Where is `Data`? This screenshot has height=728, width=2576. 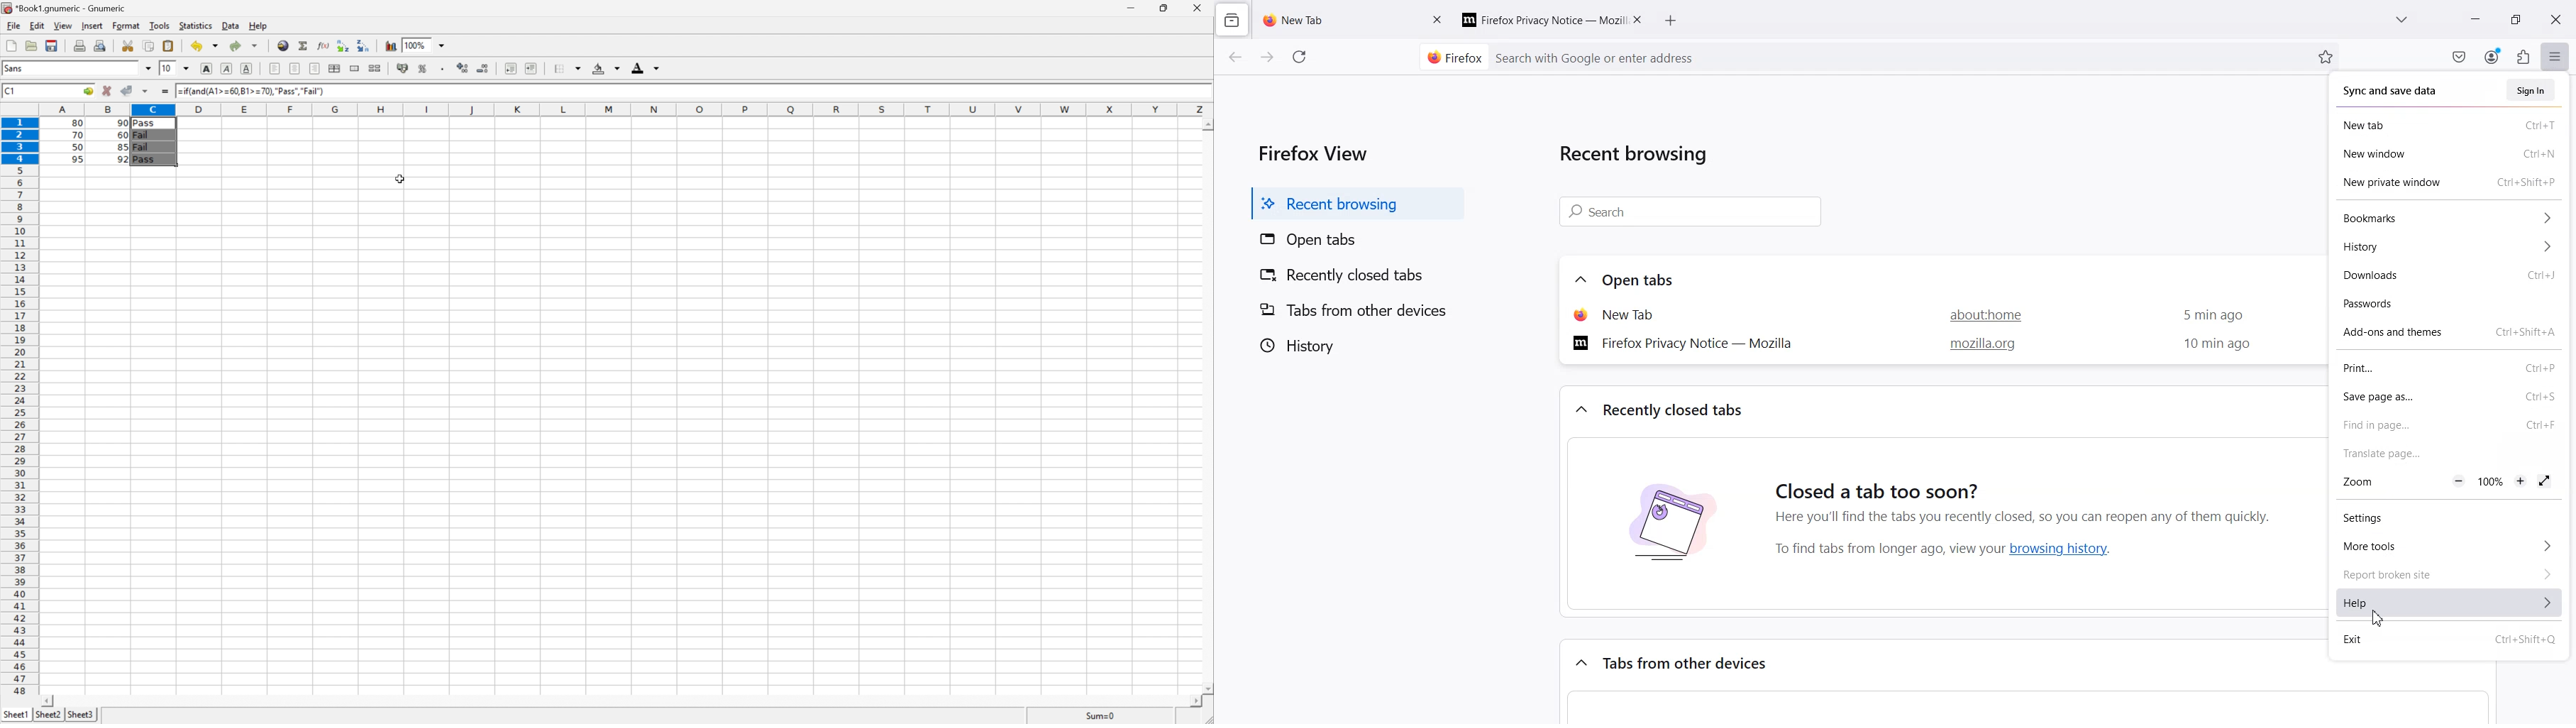
Data is located at coordinates (231, 27).